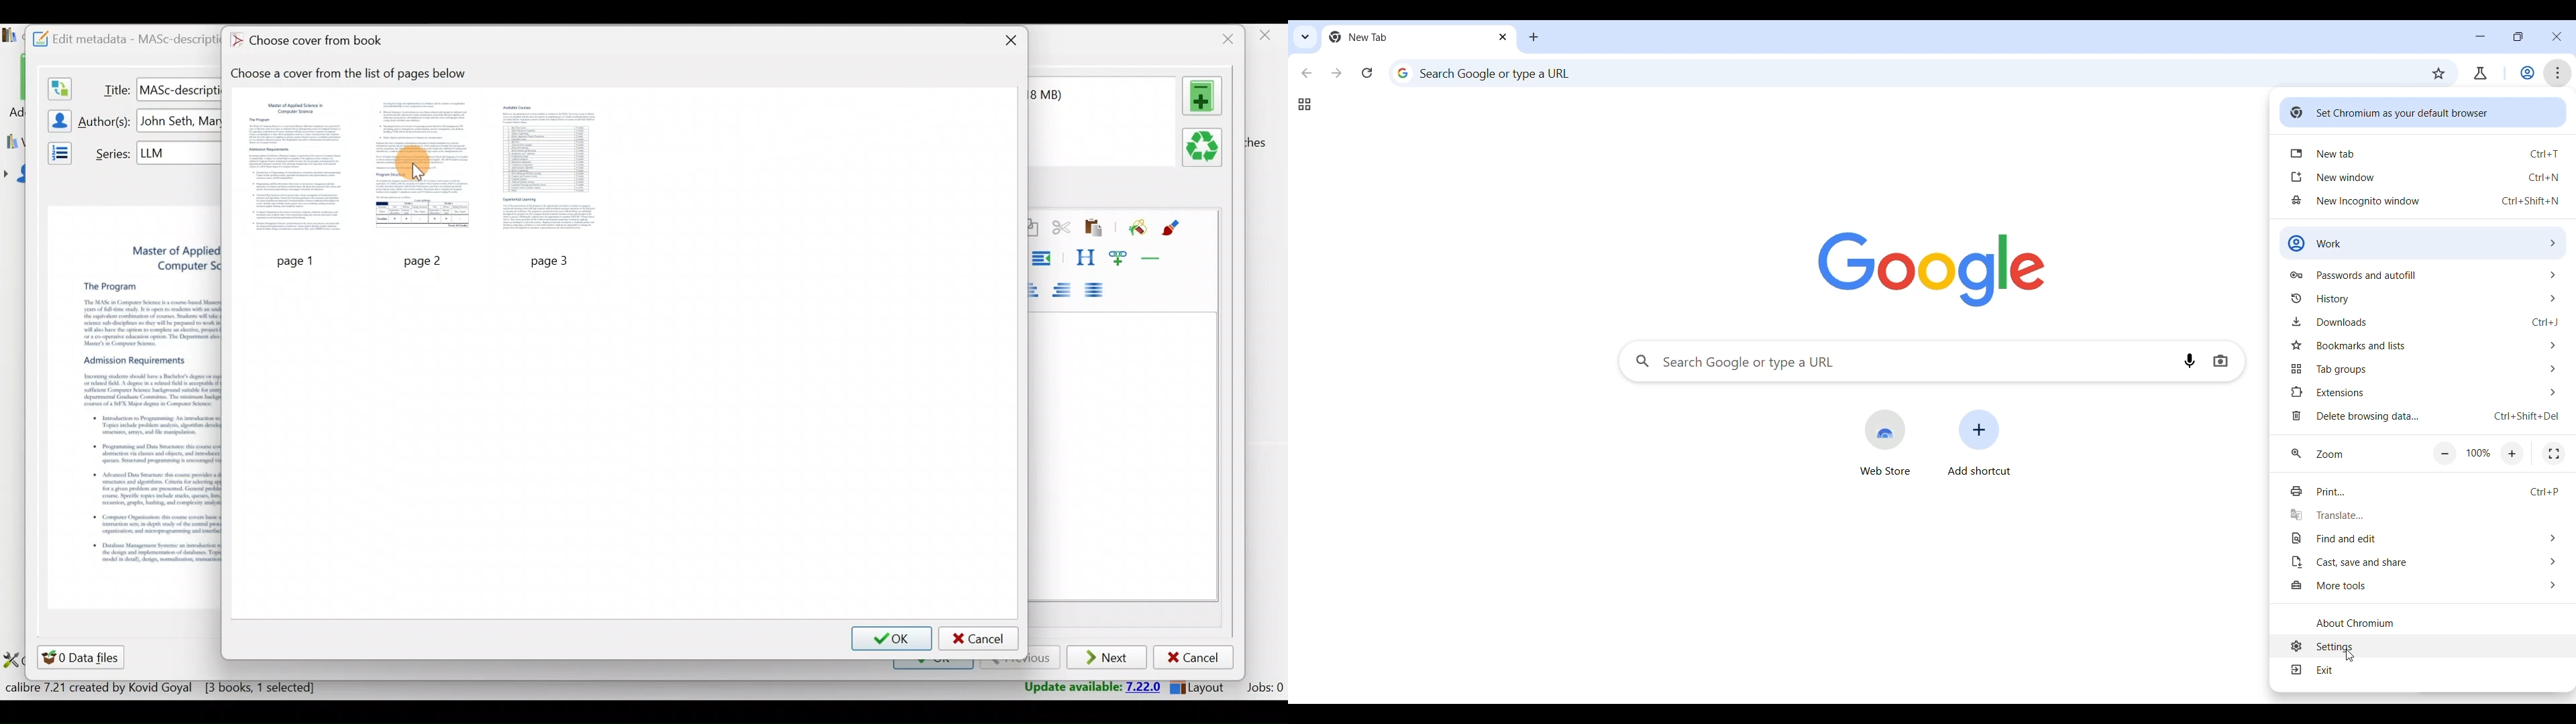  What do you see at coordinates (56, 119) in the screenshot?
I see `Open the manage authors editor` at bounding box center [56, 119].